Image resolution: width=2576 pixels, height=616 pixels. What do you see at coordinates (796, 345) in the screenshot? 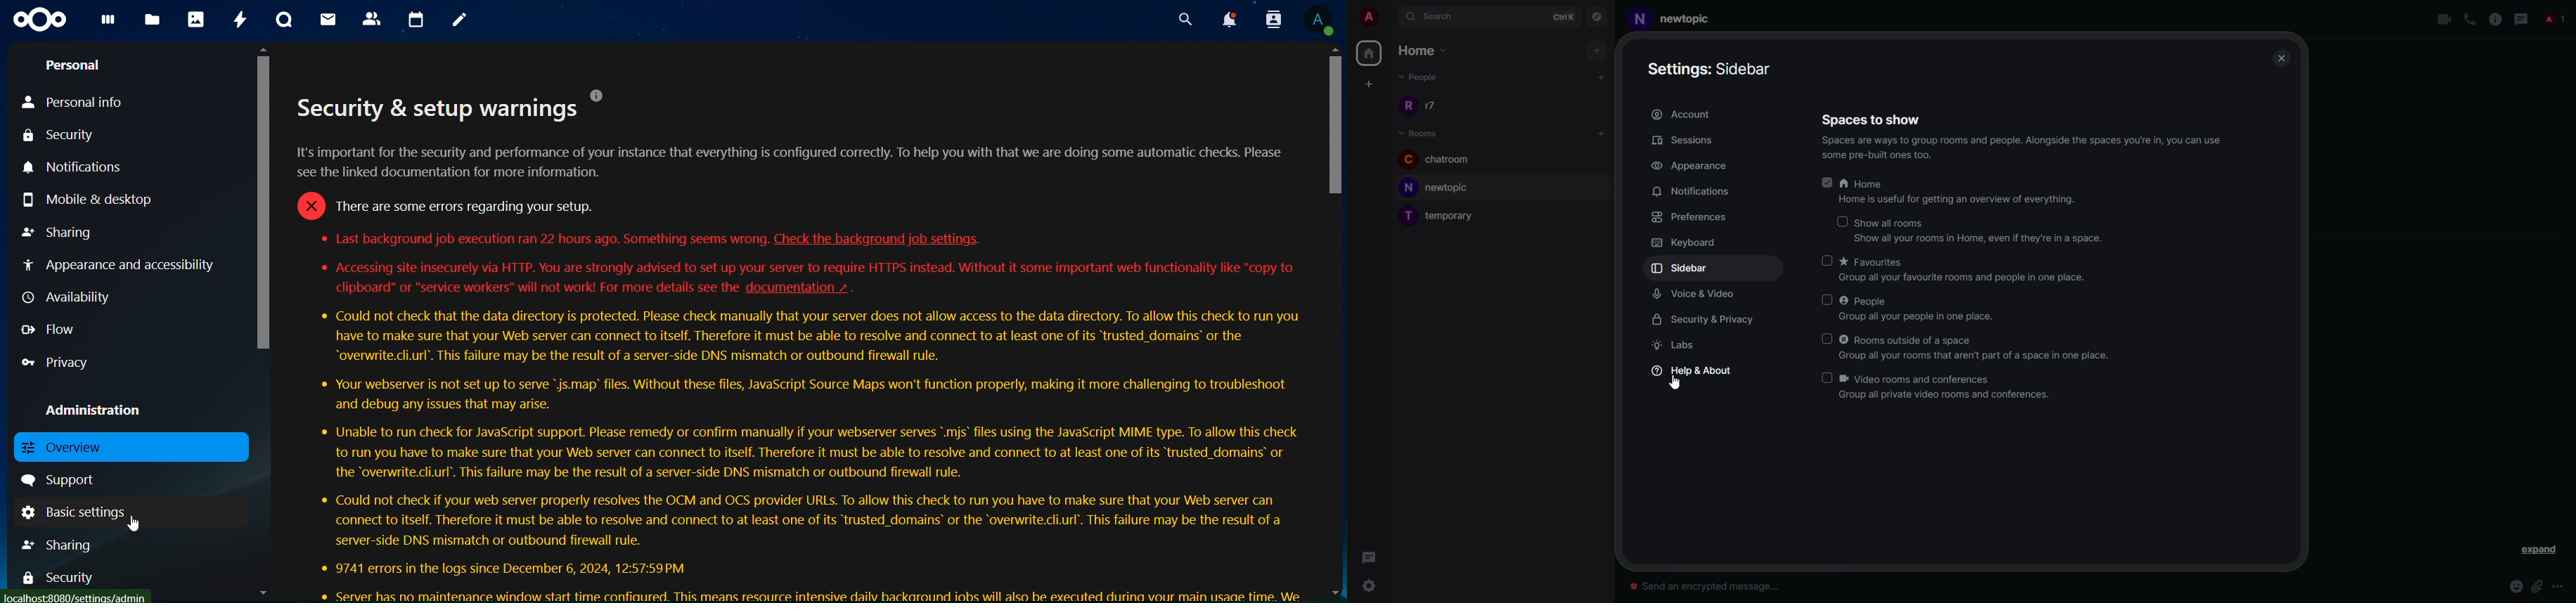
I see `. . [:]
Security & setup warnings
It's important for the security and performance of your instance that everything is configured correctly. To help you with that we are doing some automatic checks. Please
see the linked documentation for more information.
[x] There are some errors regarding your setup.

Last background job execution ran 22 hours ago. Something seems wrong. Check the background job settings.

* Accessing site insecurely via HTTP. You are strongly advised to set up your server to require HTTPS instead. Without it some important web functionality like “copy to
clipboard" or “service workers" will not work! For more details see the documentation ~ .

* Could not check that the data directory is protected. Please check manually that your server does not allow access to the data directory. To allow this check to run you
have to make sure that your Web server can connect to itself. Therefore it must be able to resolve and connect to at least one of its “trusted_domains’ or the
“overwrite.cli.url’. This failure may be the result of a server-side DNS mismatch or outbound firewall rule.

* Your webserver is not set up to serve "js.map’ files. Without these files, JavaScript Source Maps won't function properly, making it more challenging to troubleshoot
and debug any issues that may arise.

* Unable to run check for JavaScript support. Please remedy or confirm manually if your webserver serves ".mjs’ files using the JavaScript MIME type. To allow this check
to run you have to make sure that your Web server can connect to itself. Therefore it must be able to resolve and connect to at least one of its “trusted_domains™ or
the “overwrite cli.url’. This failure may be the result of a server-side DNS mismatch or outbound firewall rule.

* Could not check if your web server properly resolves the OCM and OCS provider URLS. To allow this check to run you have to make sure that your Web server can
connect to itself. Therefore it must be able to resolve and connect to at least one of its “trusted_domains™ or the “overwrite cli.url’. This failure may be the result of a
server-side DNS mismatch or outbound firewall rule.

* 9741 errors in the logs since December 6, 2024, 12:57:59 PM

eo Server has no maintenance window start time confiaured. This means resource intensive dailv backaround iohs will also be executed durina vour main usaae time. We` at bounding box center [796, 345].